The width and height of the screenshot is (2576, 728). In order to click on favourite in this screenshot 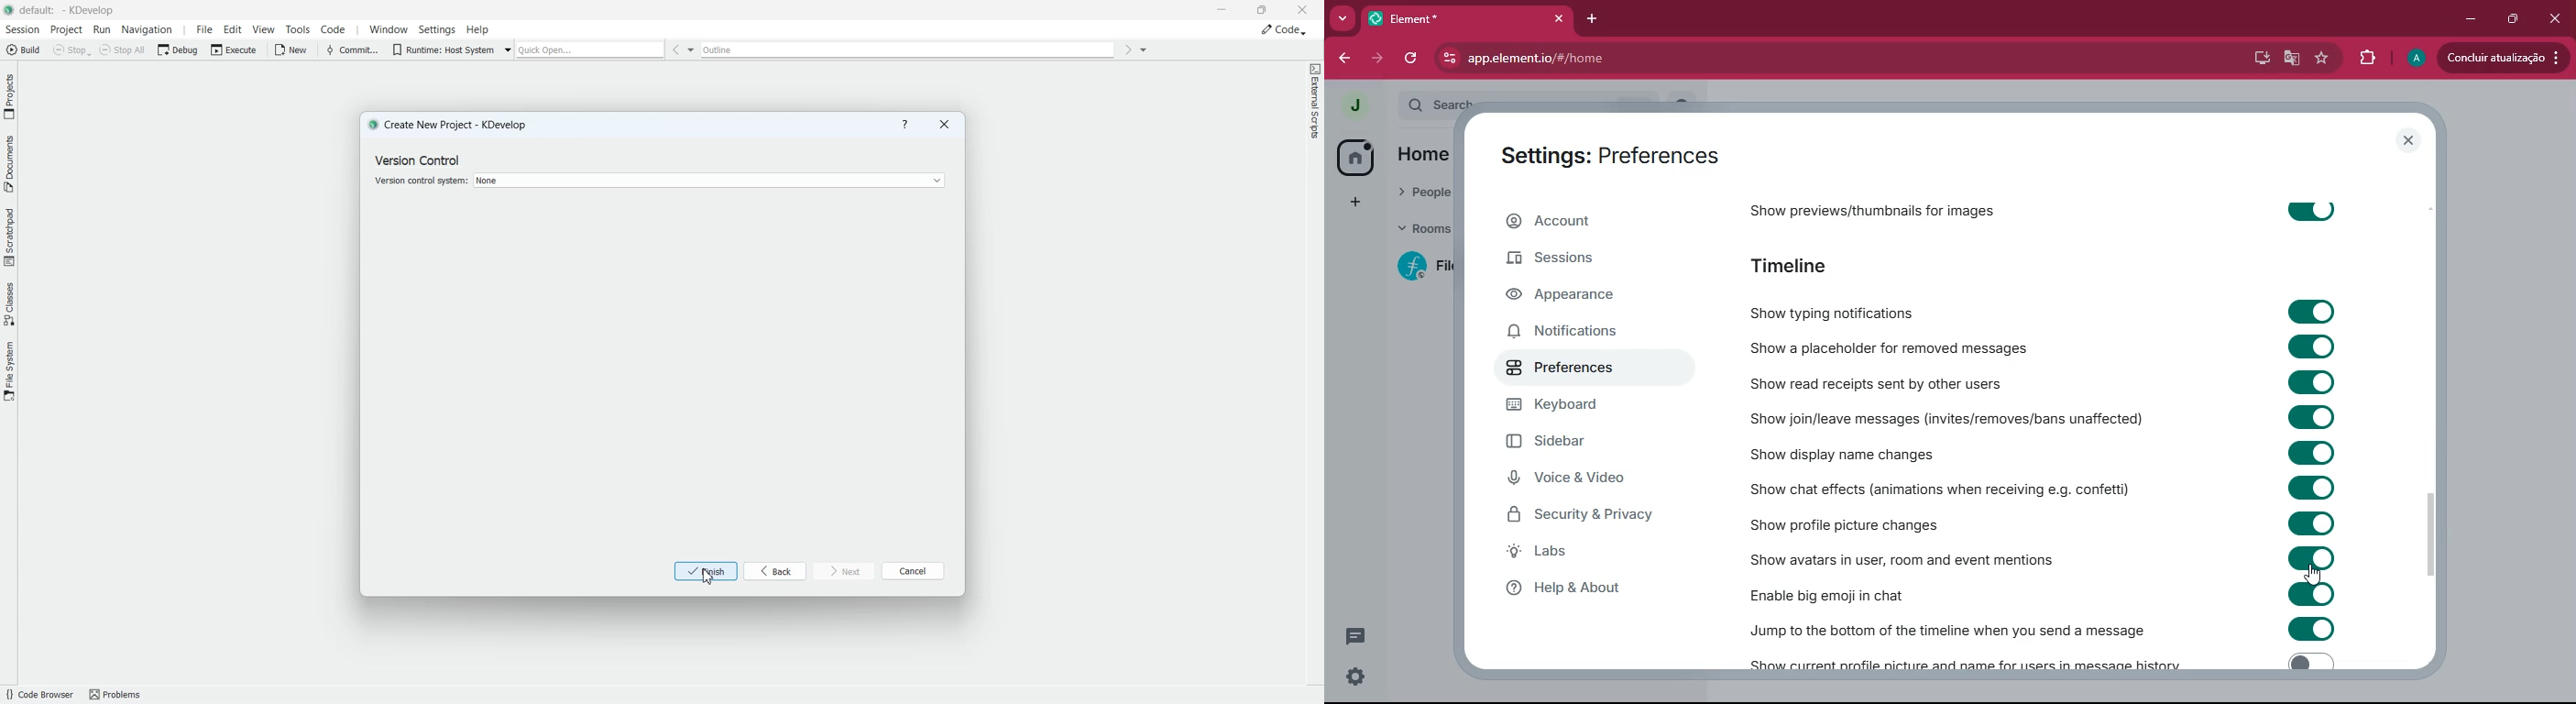, I will do `click(2325, 60)`.